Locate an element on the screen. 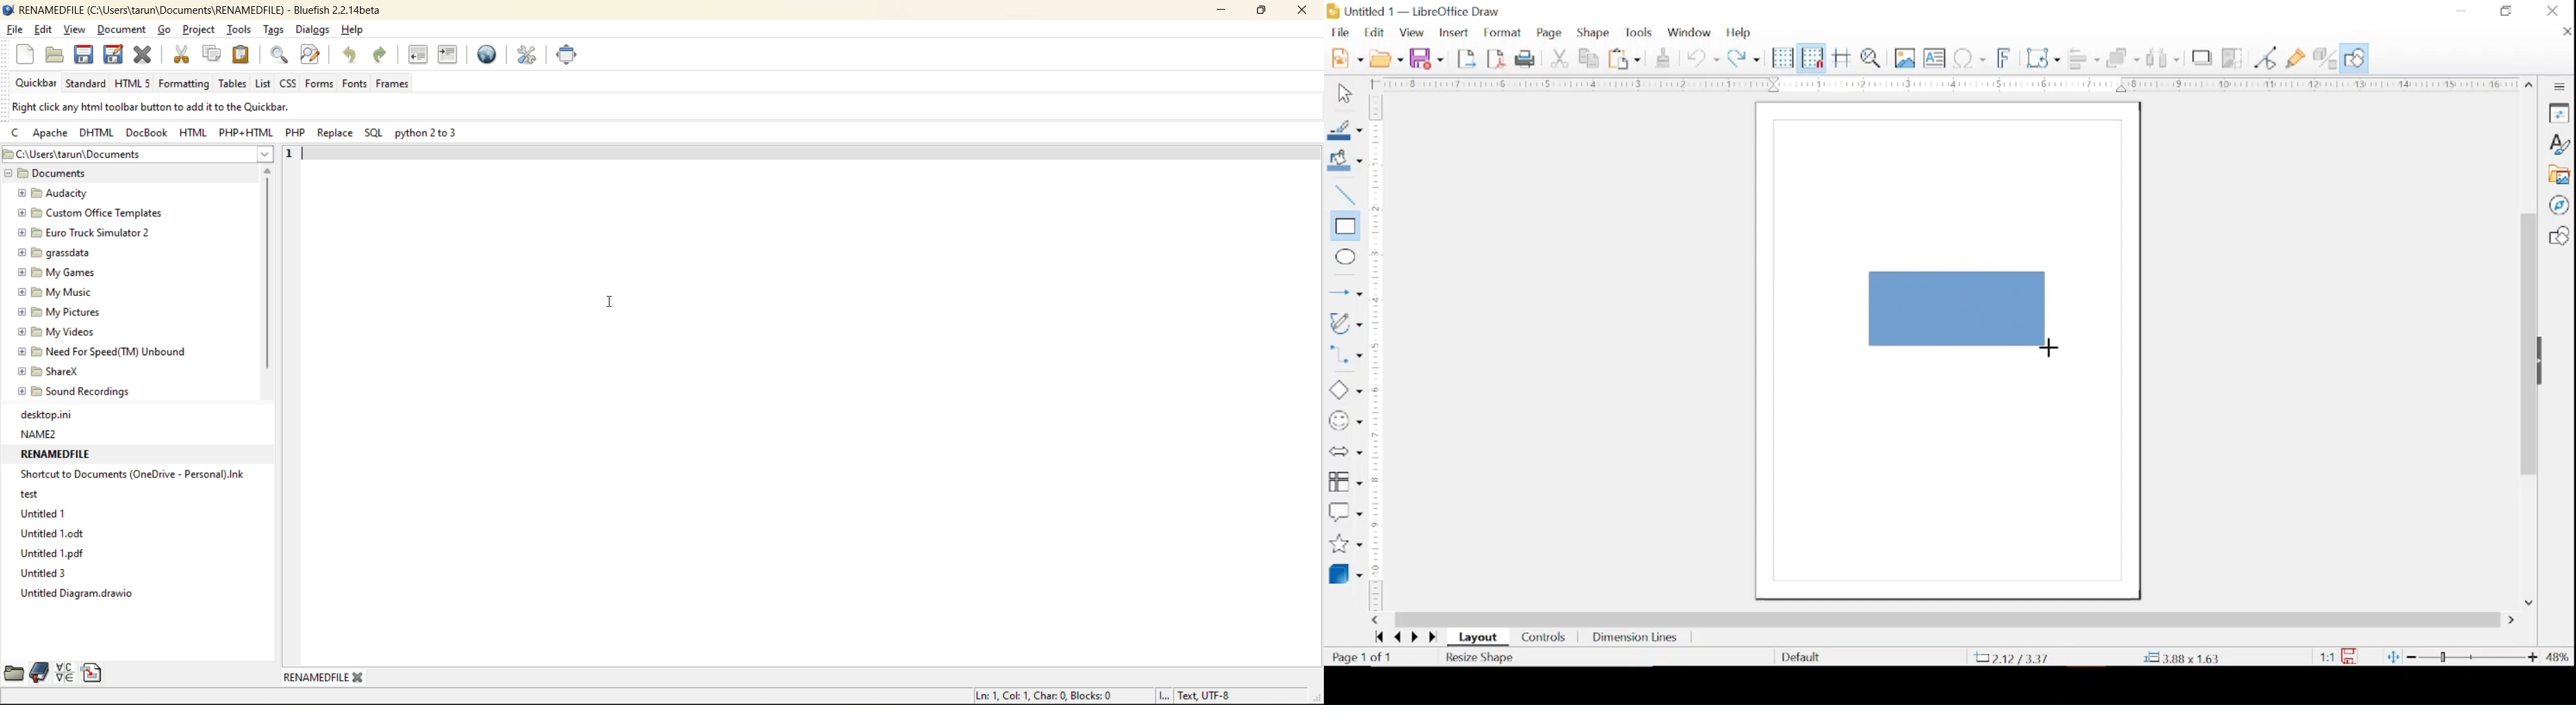 The height and width of the screenshot is (728, 2576). page 1 of 1 is located at coordinates (1362, 657).